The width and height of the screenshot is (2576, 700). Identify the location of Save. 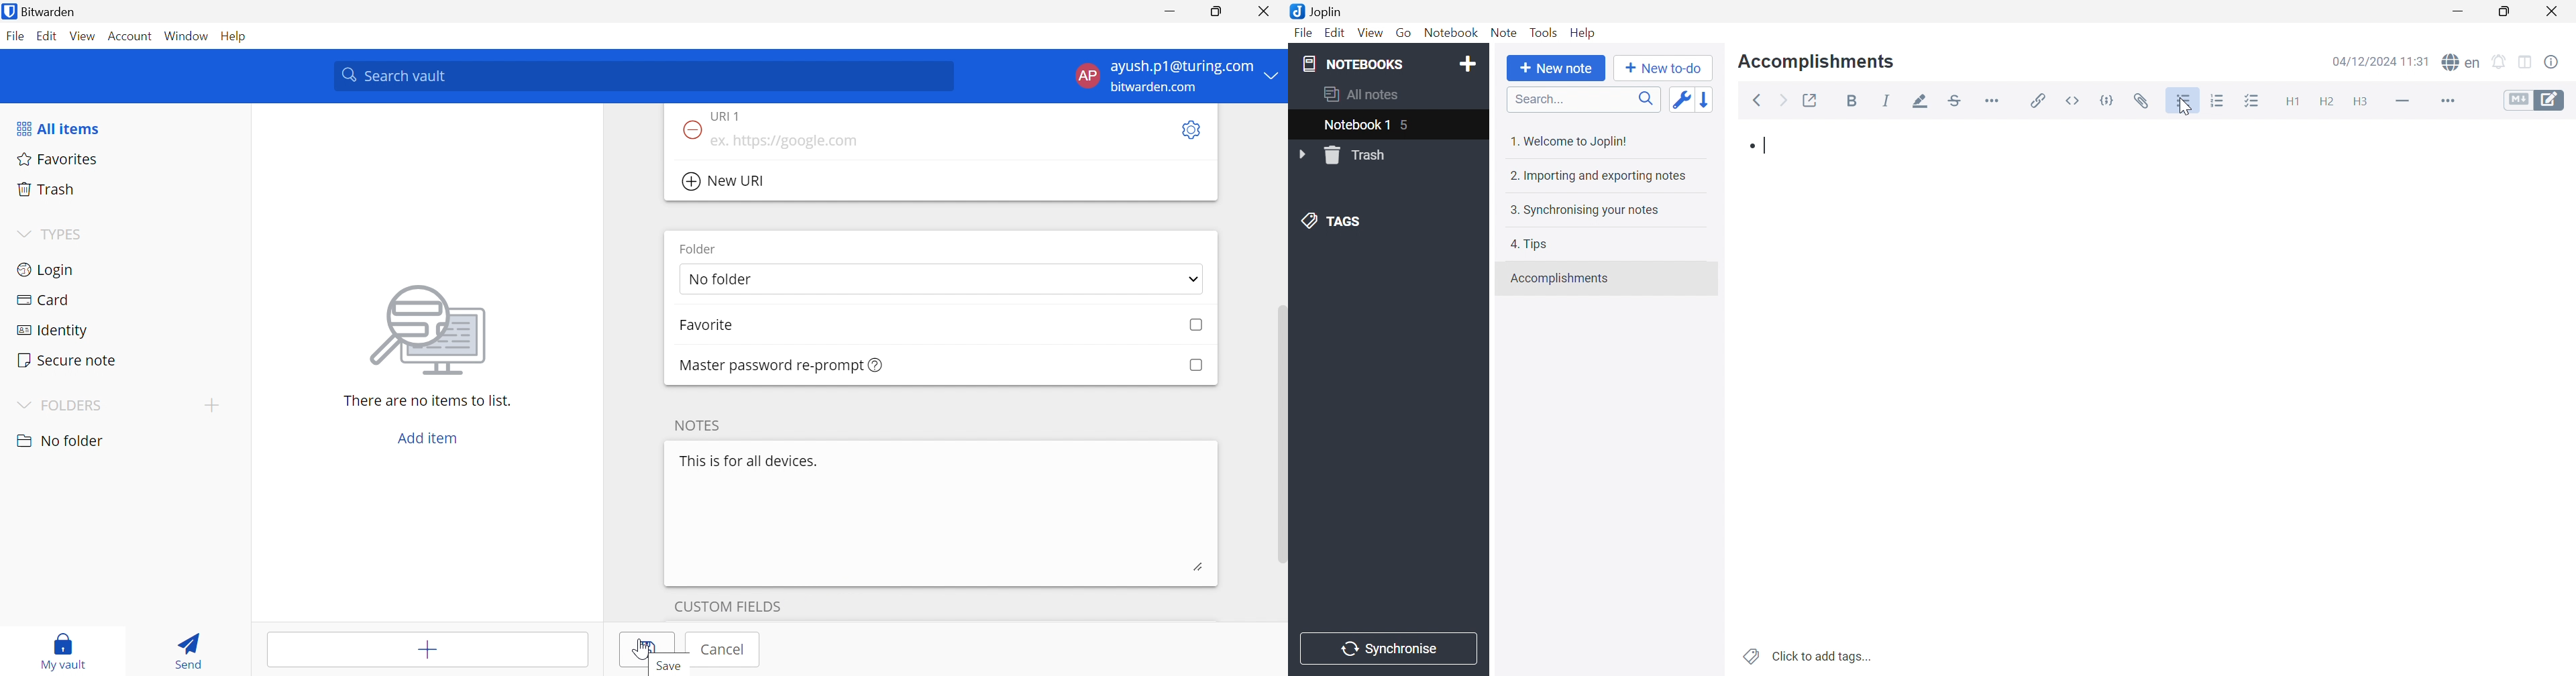
(637, 650).